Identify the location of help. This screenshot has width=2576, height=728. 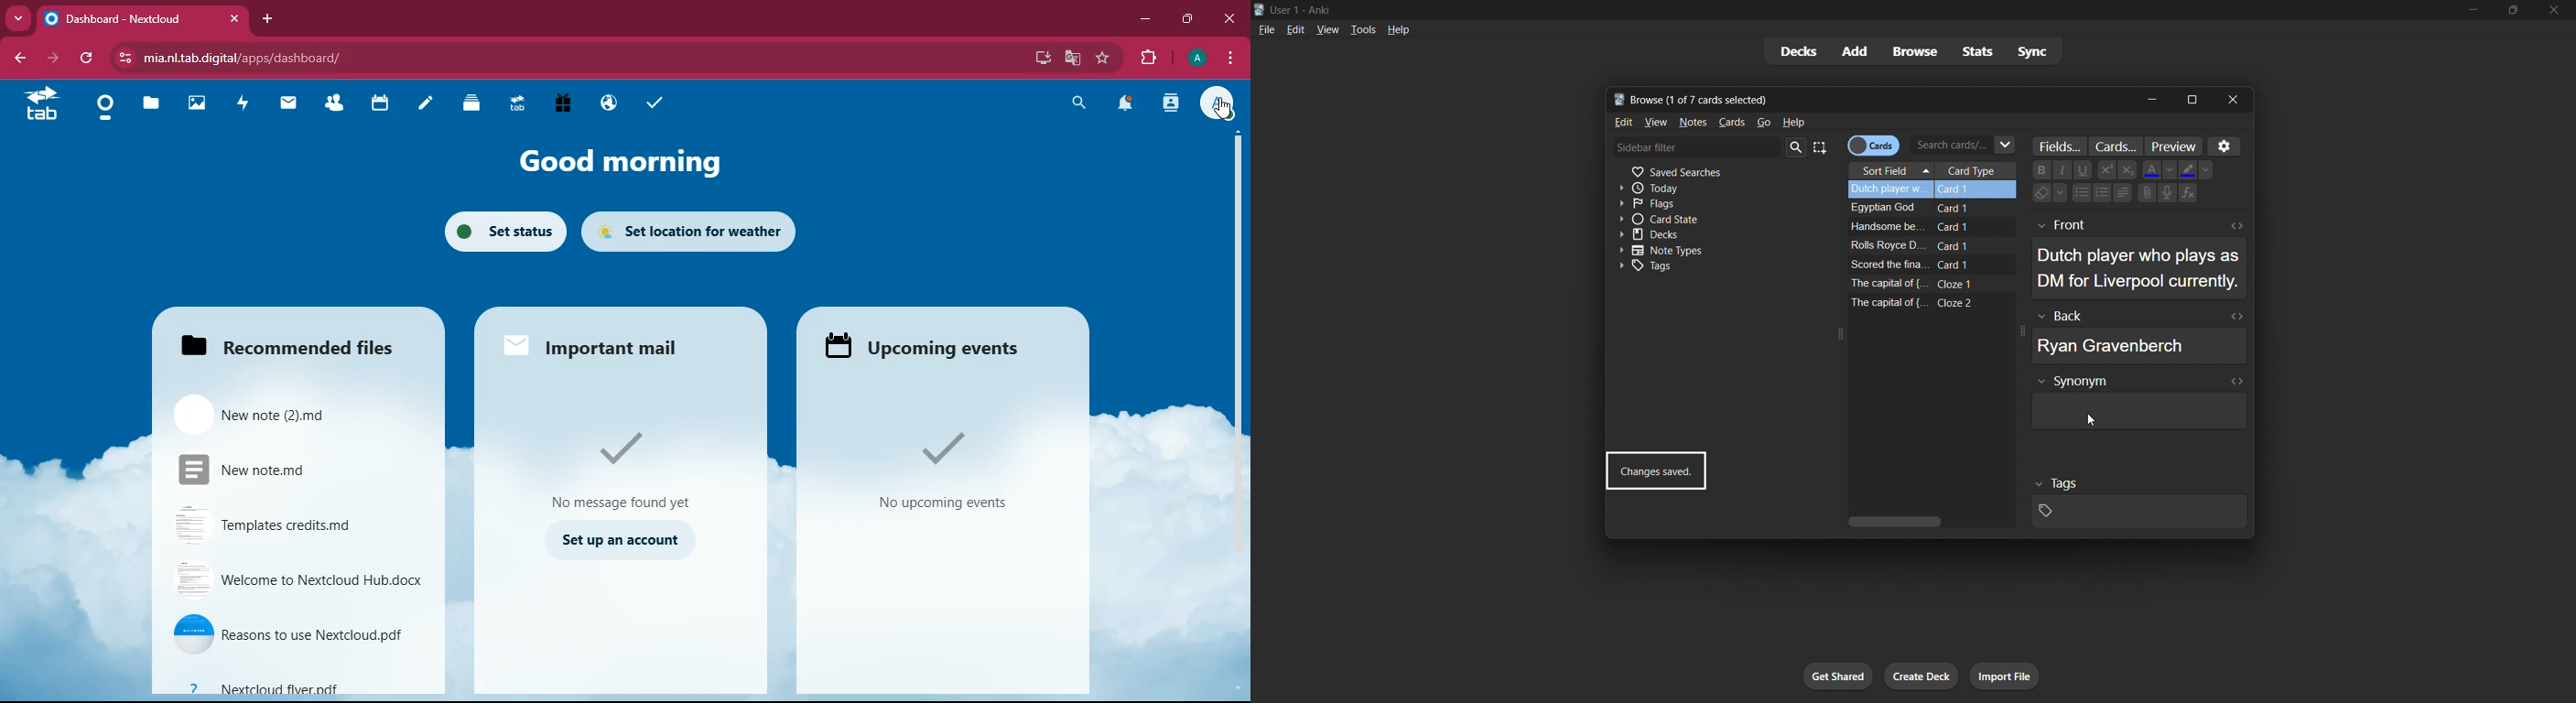
(1396, 30).